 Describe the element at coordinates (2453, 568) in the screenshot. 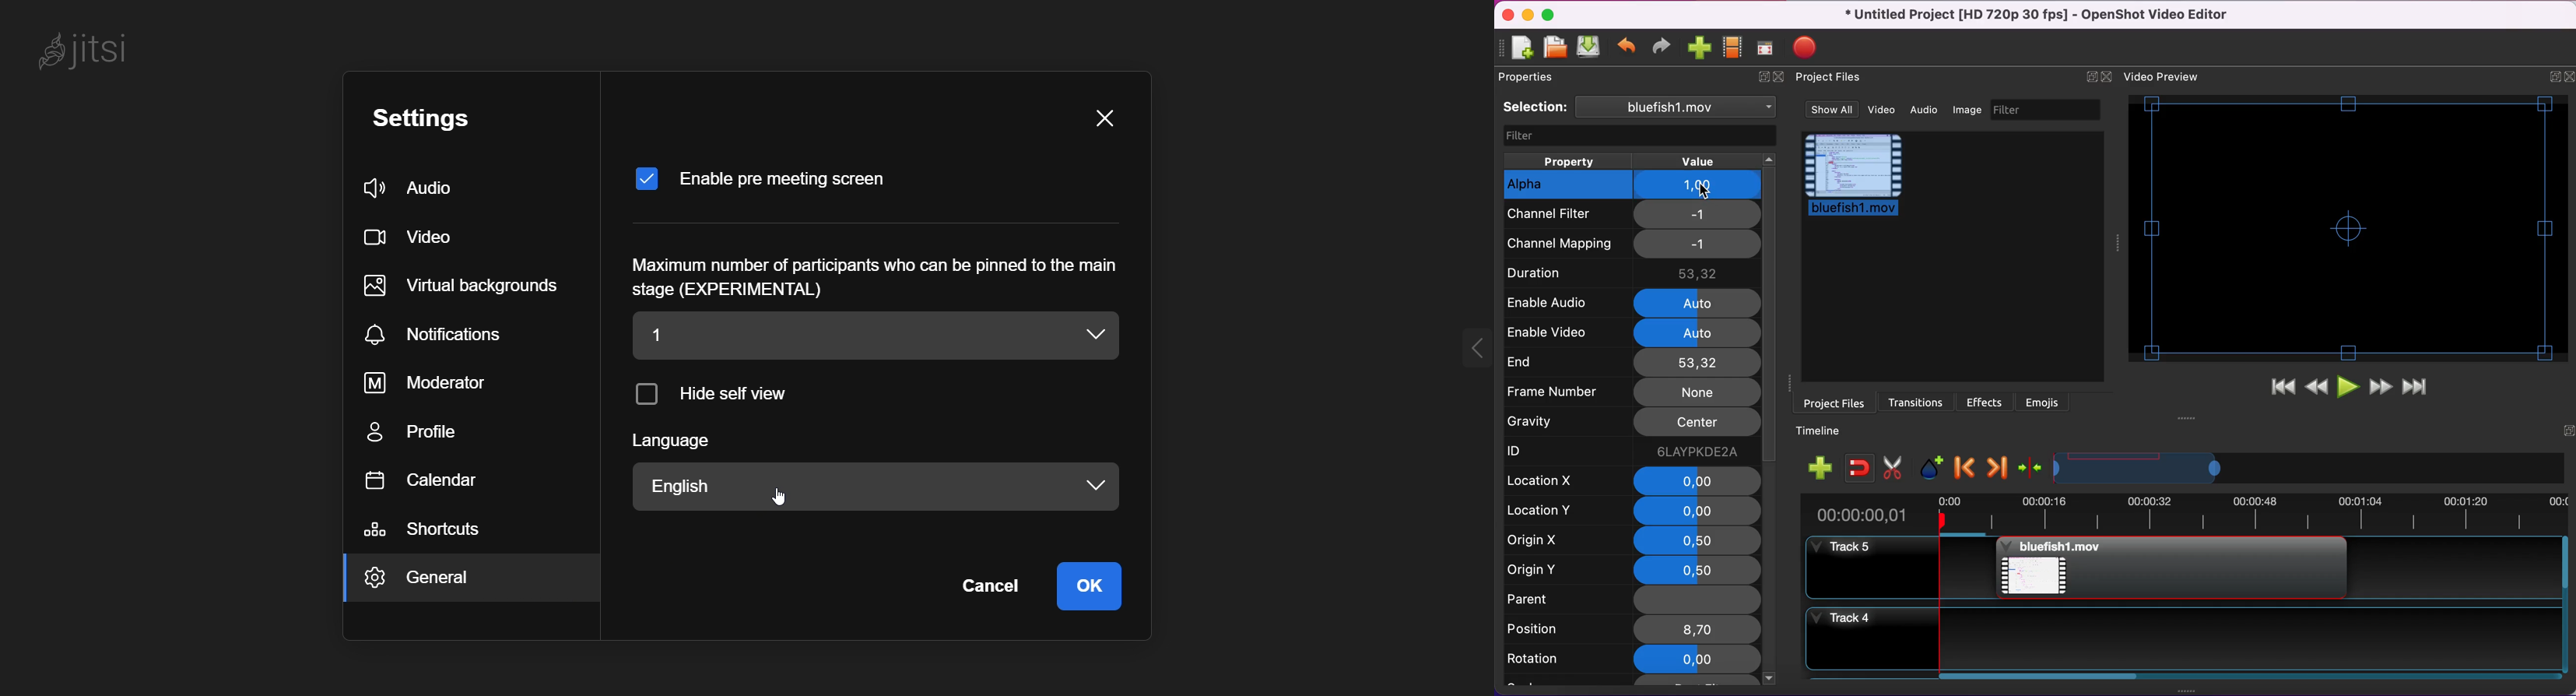

I see `Track 5` at that location.